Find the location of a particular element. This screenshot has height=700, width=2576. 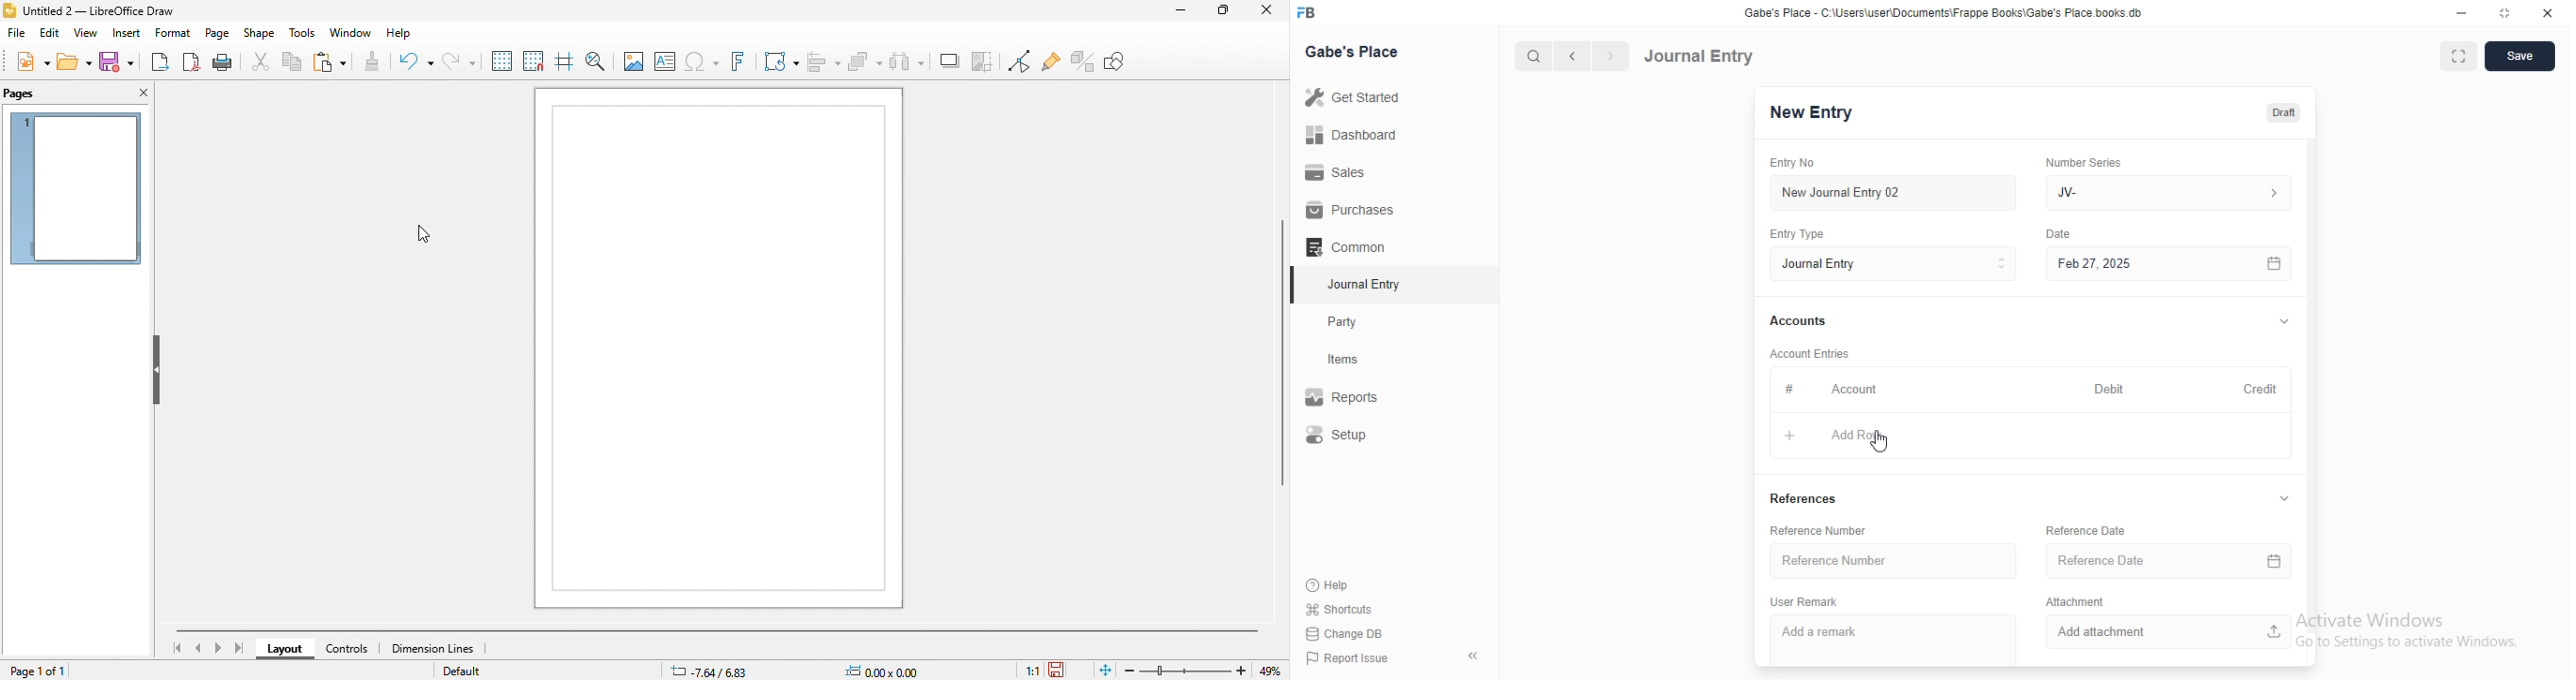

text box is located at coordinates (664, 61).